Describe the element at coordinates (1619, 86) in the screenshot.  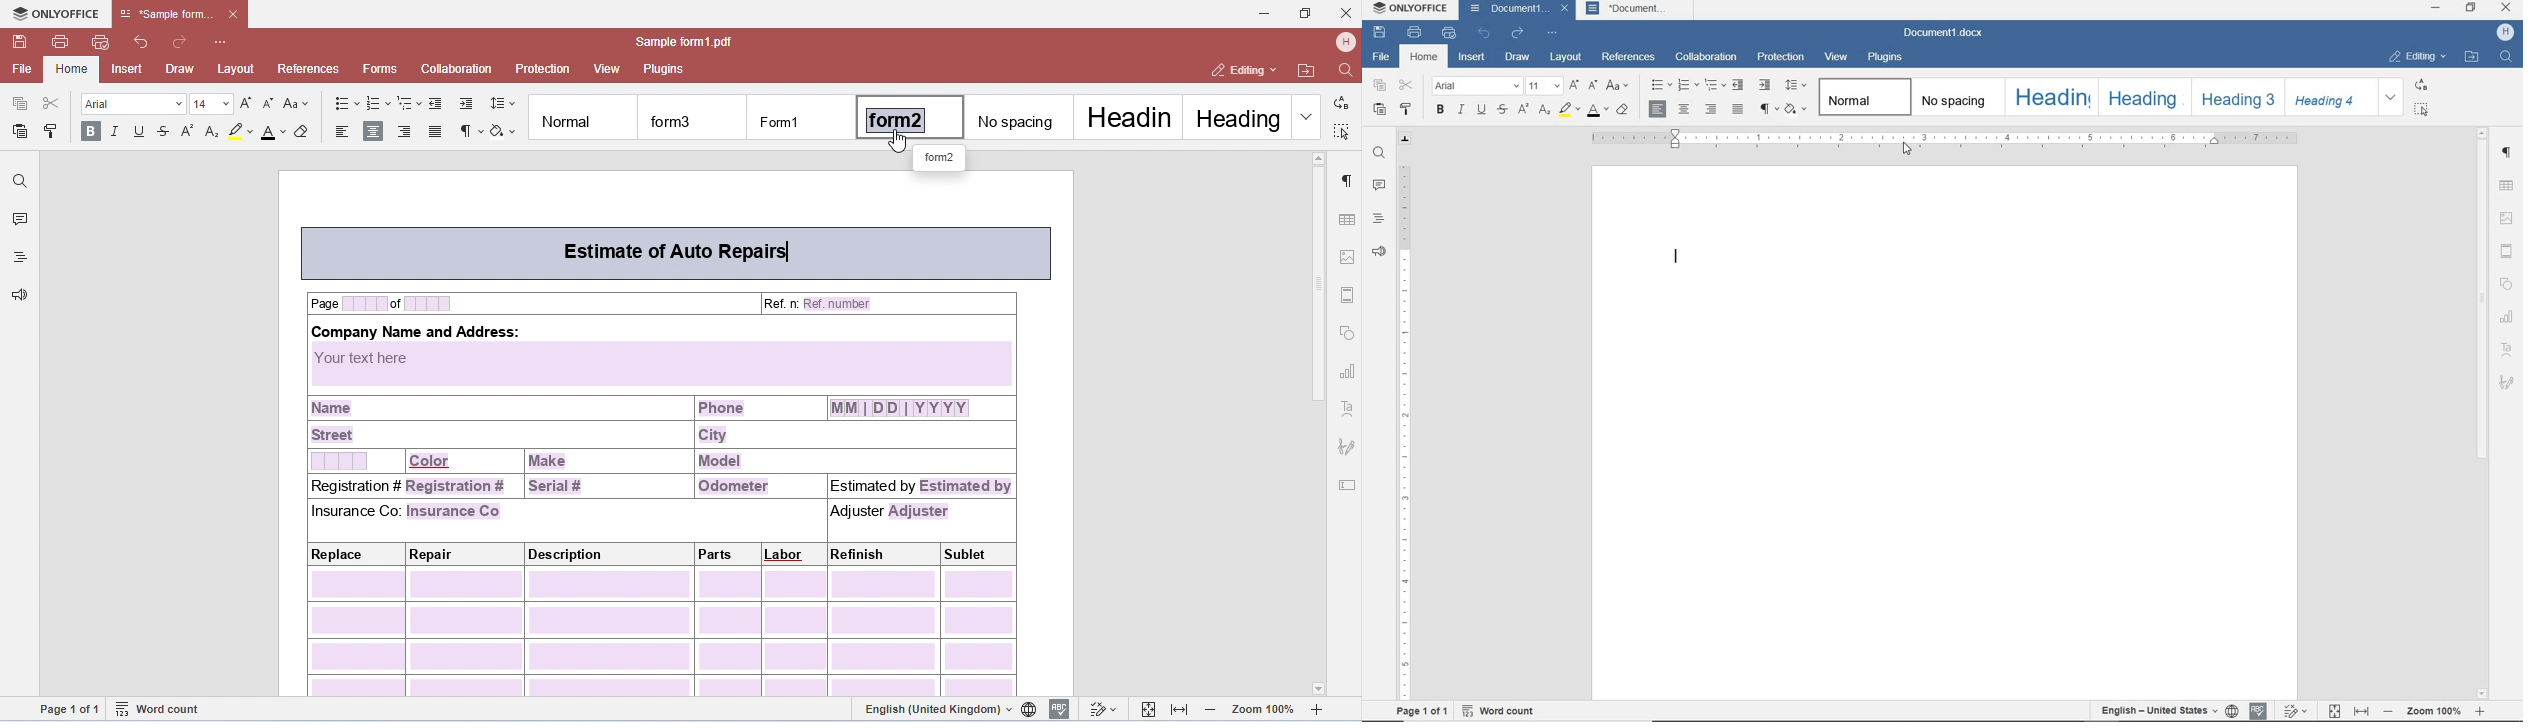
I see `CHANGE CASE` at that location.